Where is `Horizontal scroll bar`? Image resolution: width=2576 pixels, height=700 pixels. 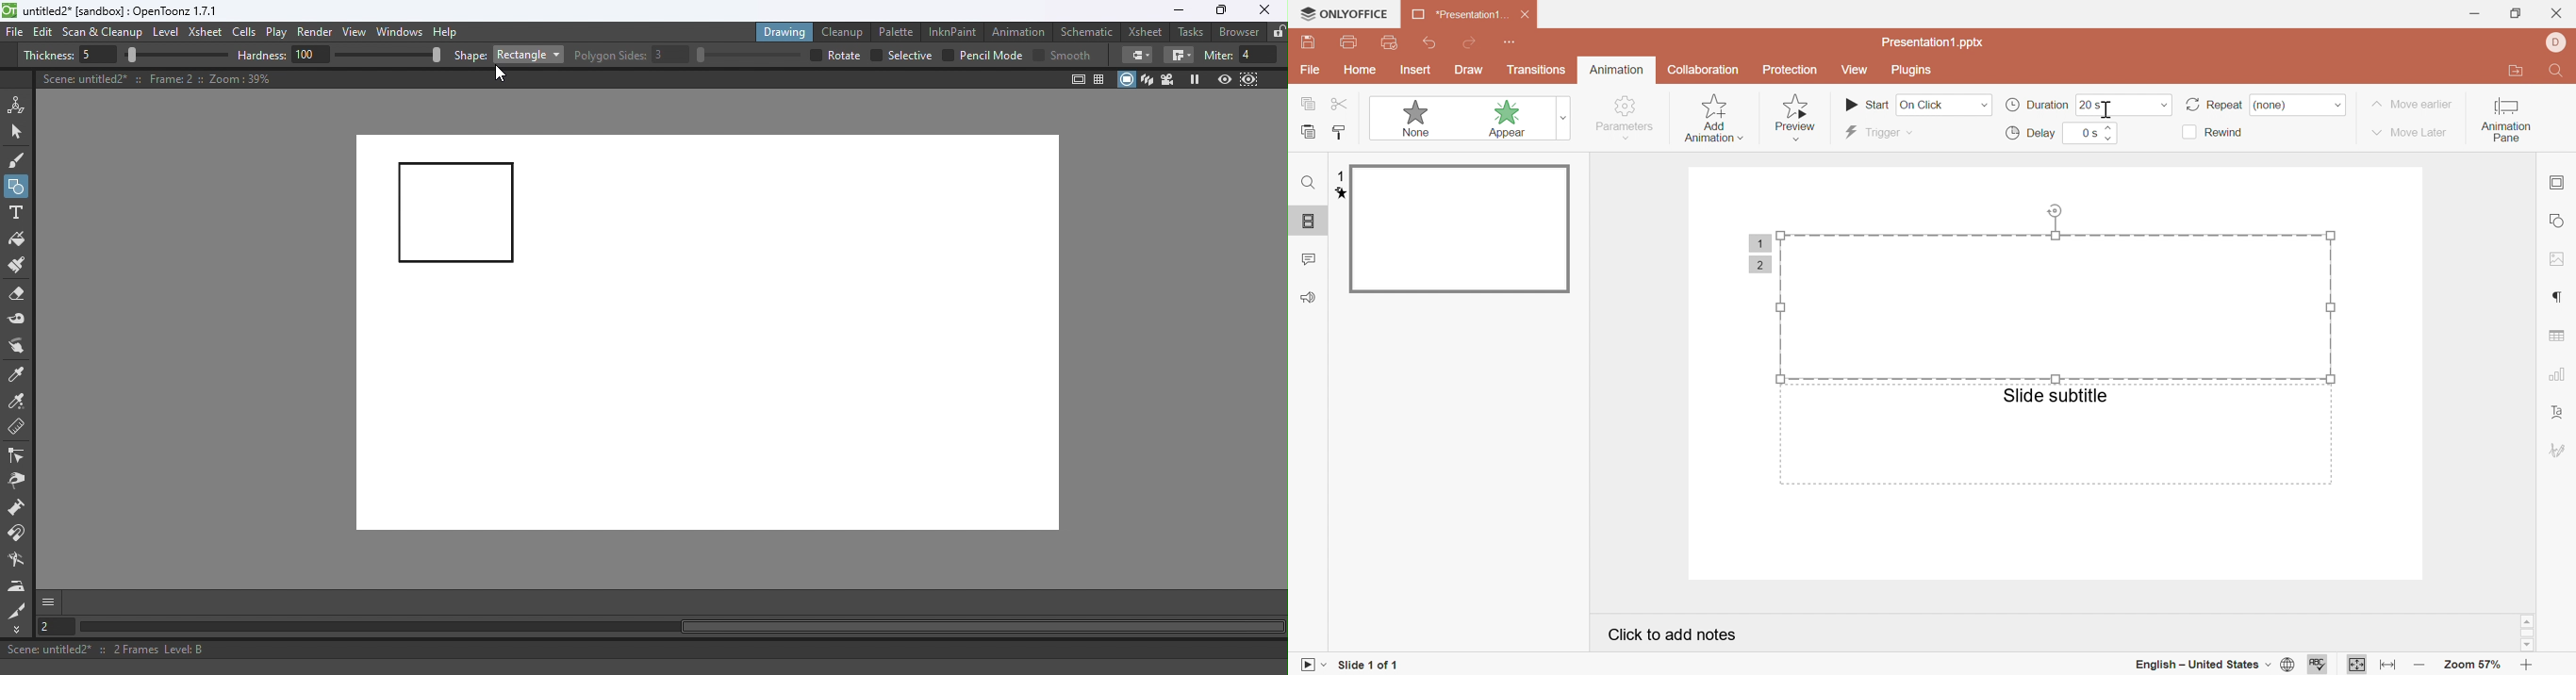
Horizontal scroll bar is located at coordinates (681, 627).